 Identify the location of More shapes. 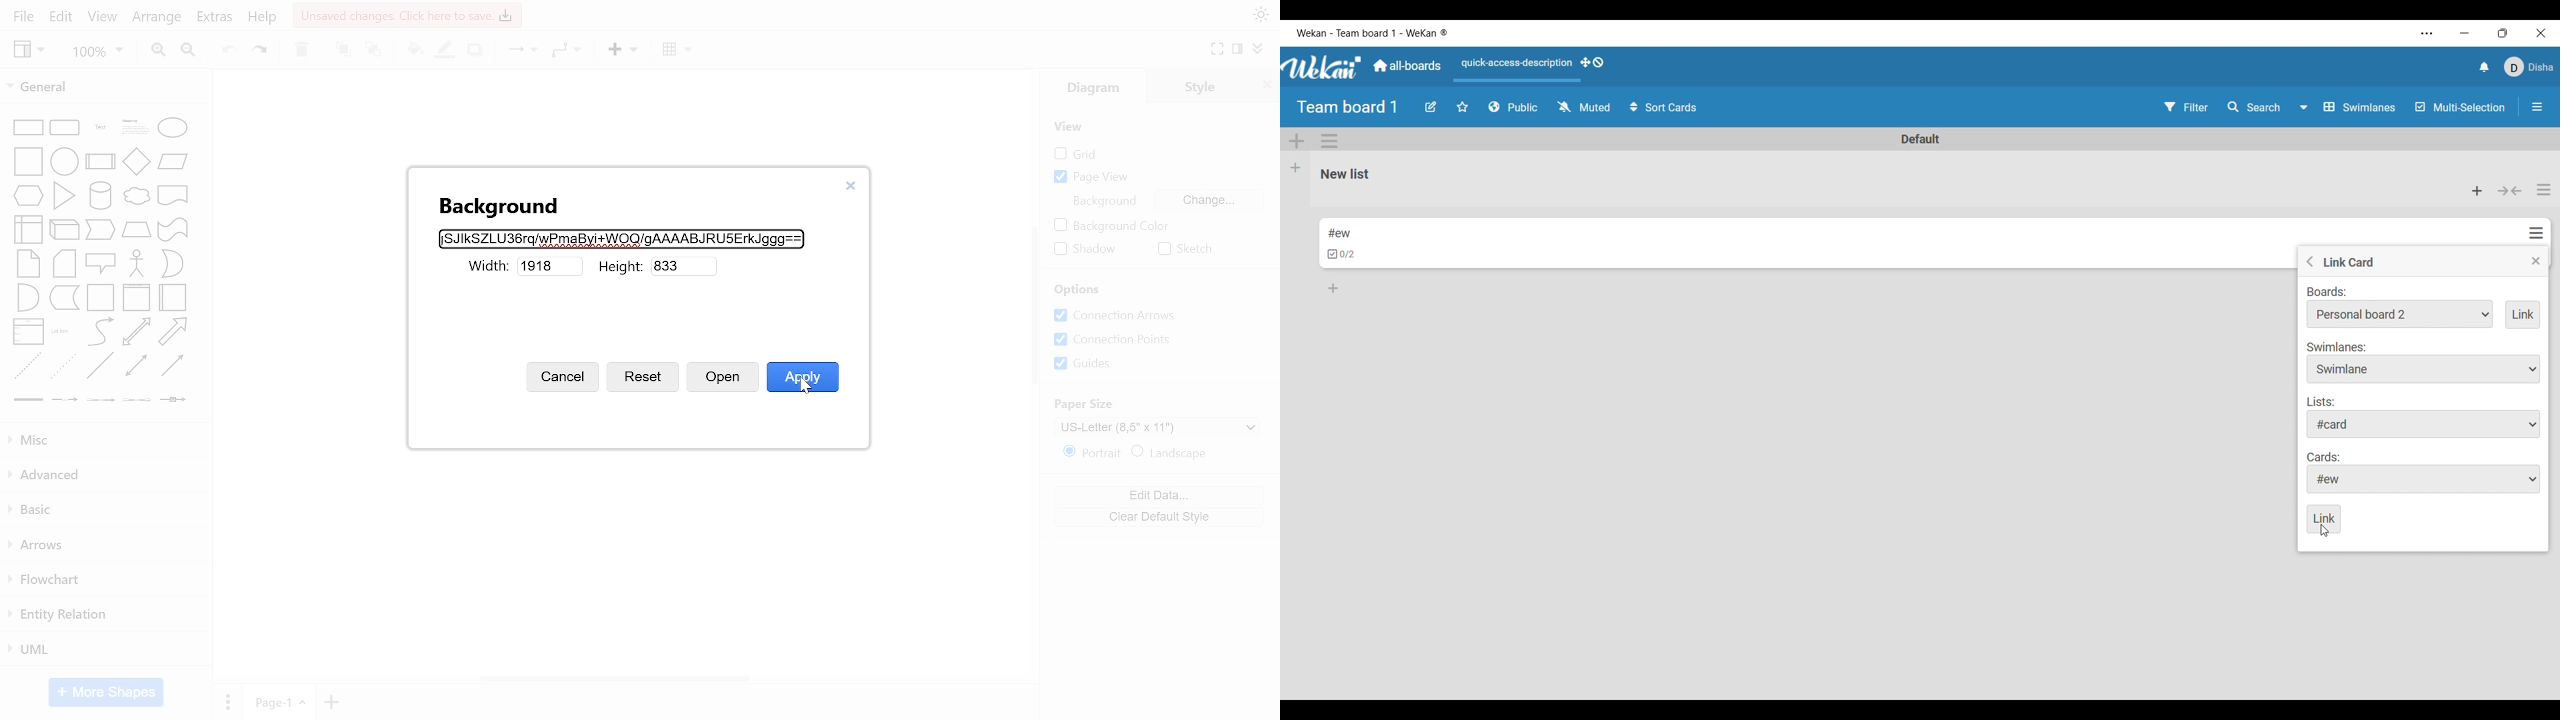
(106, 692).